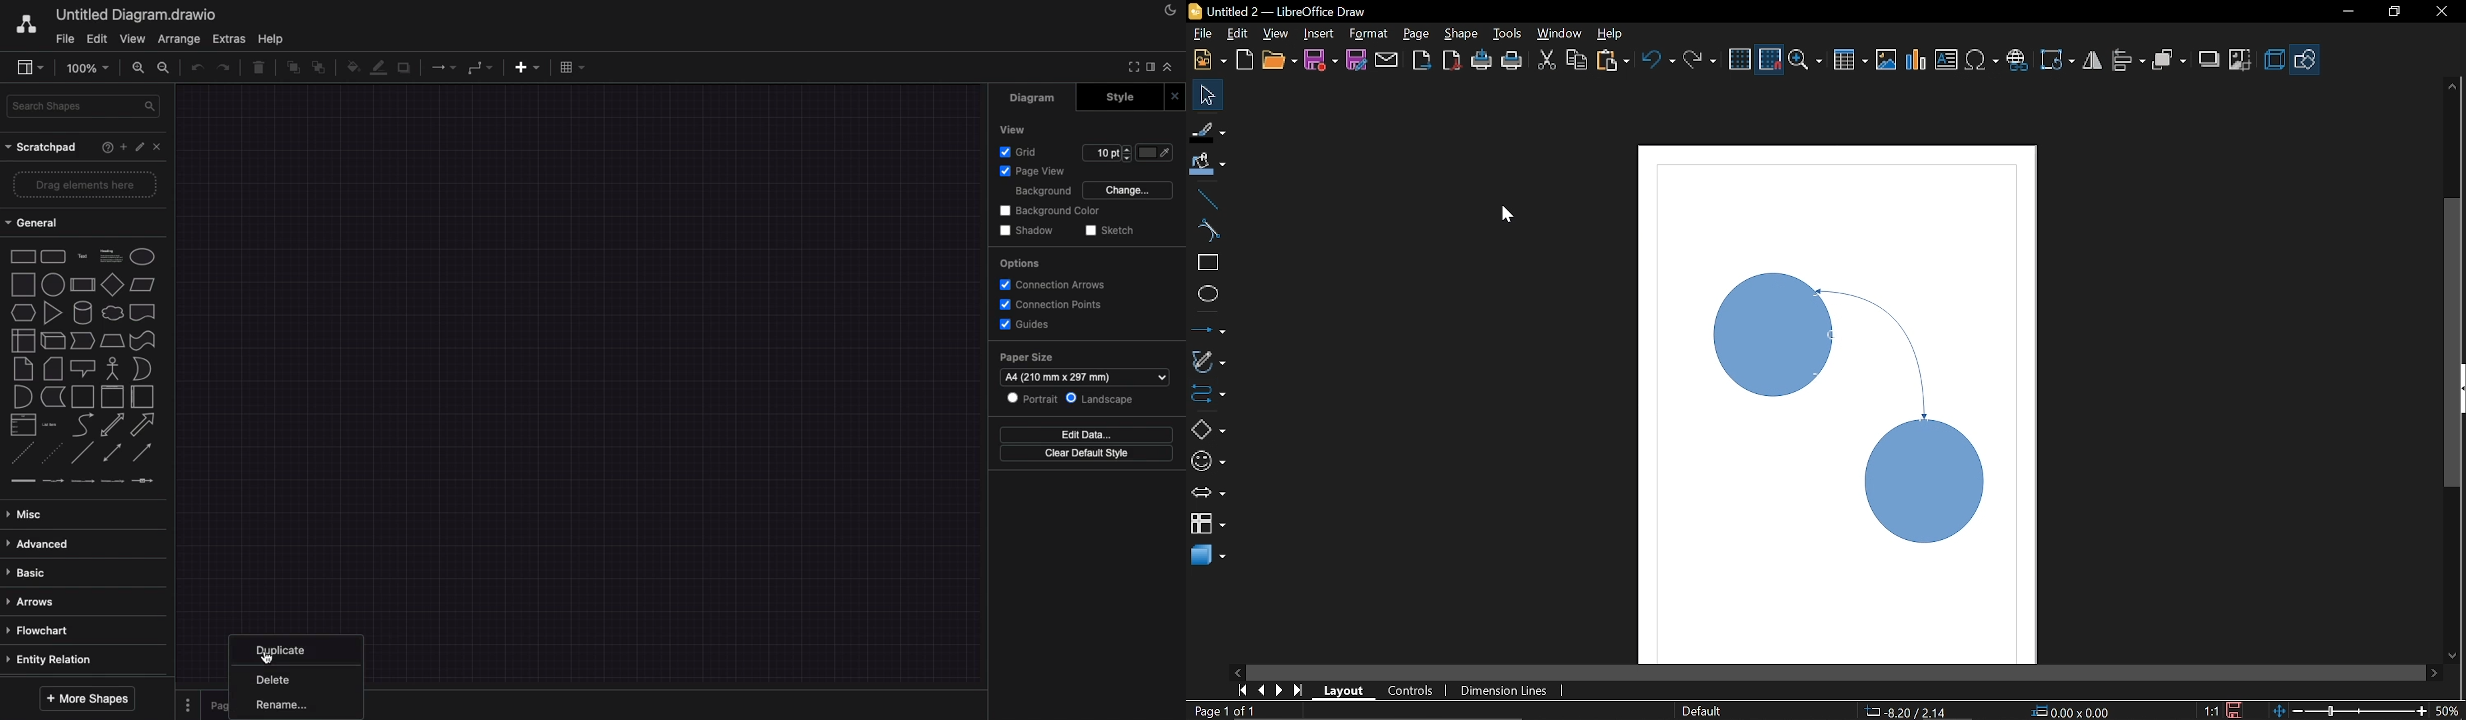 Image resolution: width=2492 pixels, height=728 pixels. Describe the element at coordinates (2392, 14) in the screenshot. I see `Restore down` at that location.